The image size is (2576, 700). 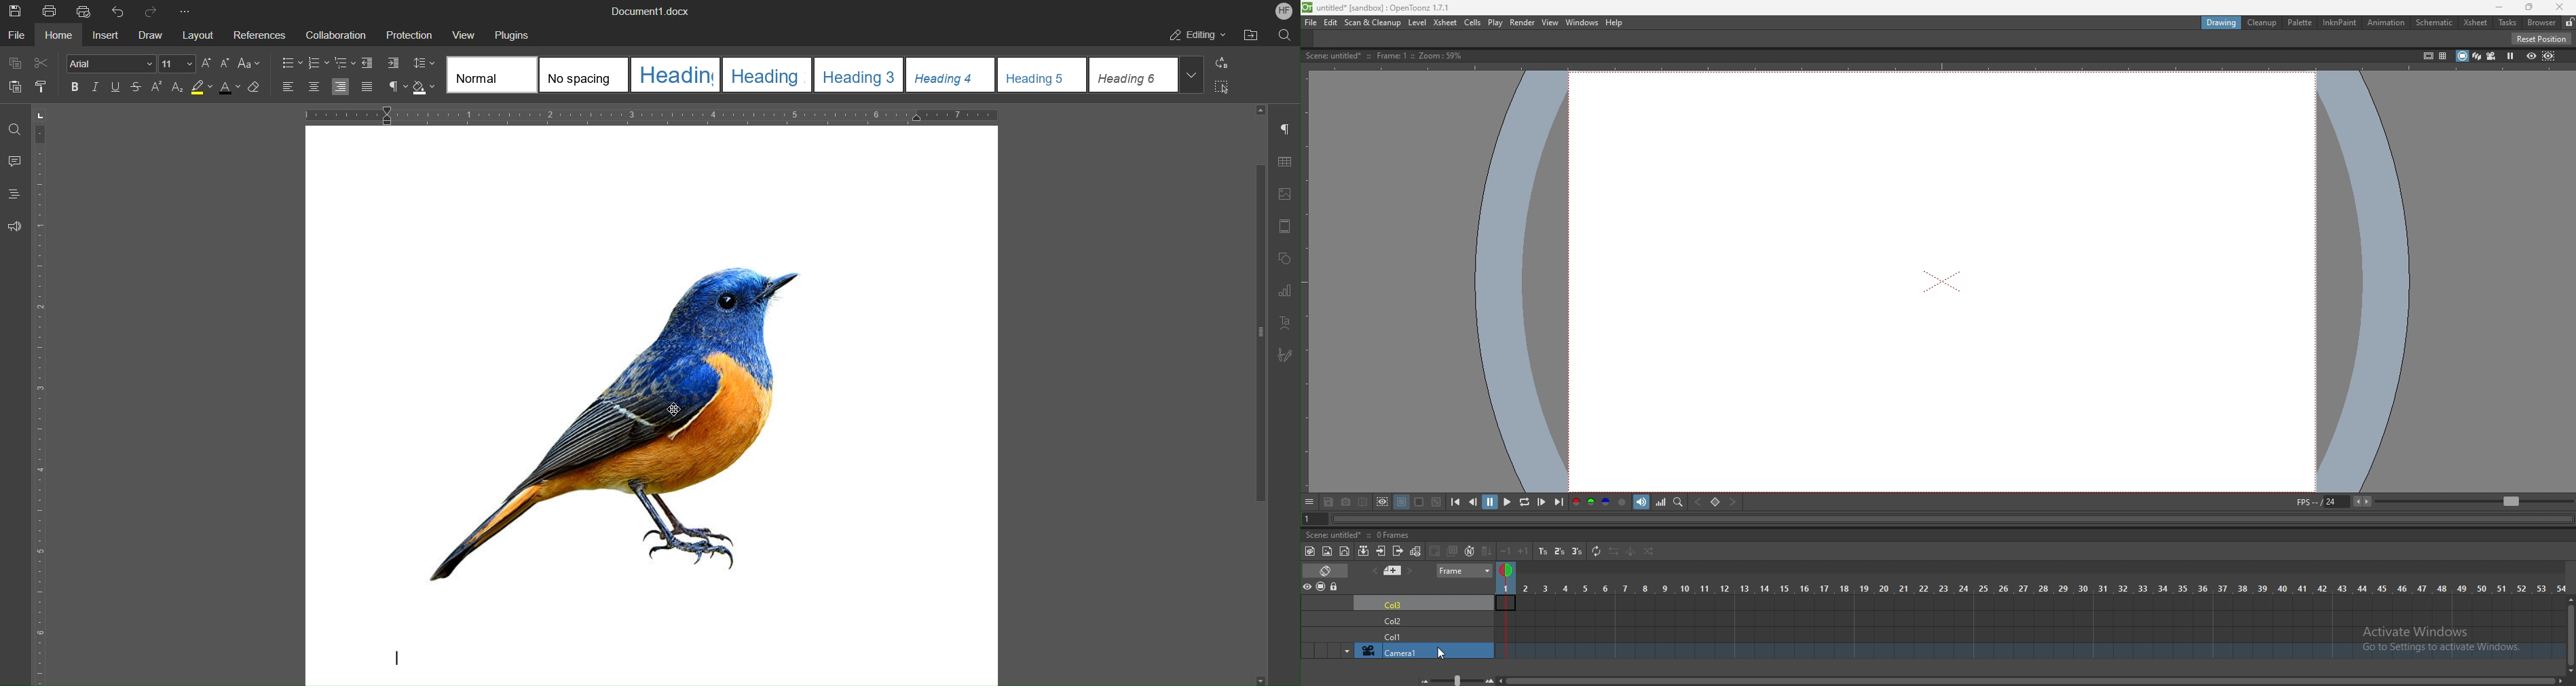 What do you see at coordinates (398, 87) in the screenshot?
I see `Nonprinting characters` at bounding box center [398, 87].